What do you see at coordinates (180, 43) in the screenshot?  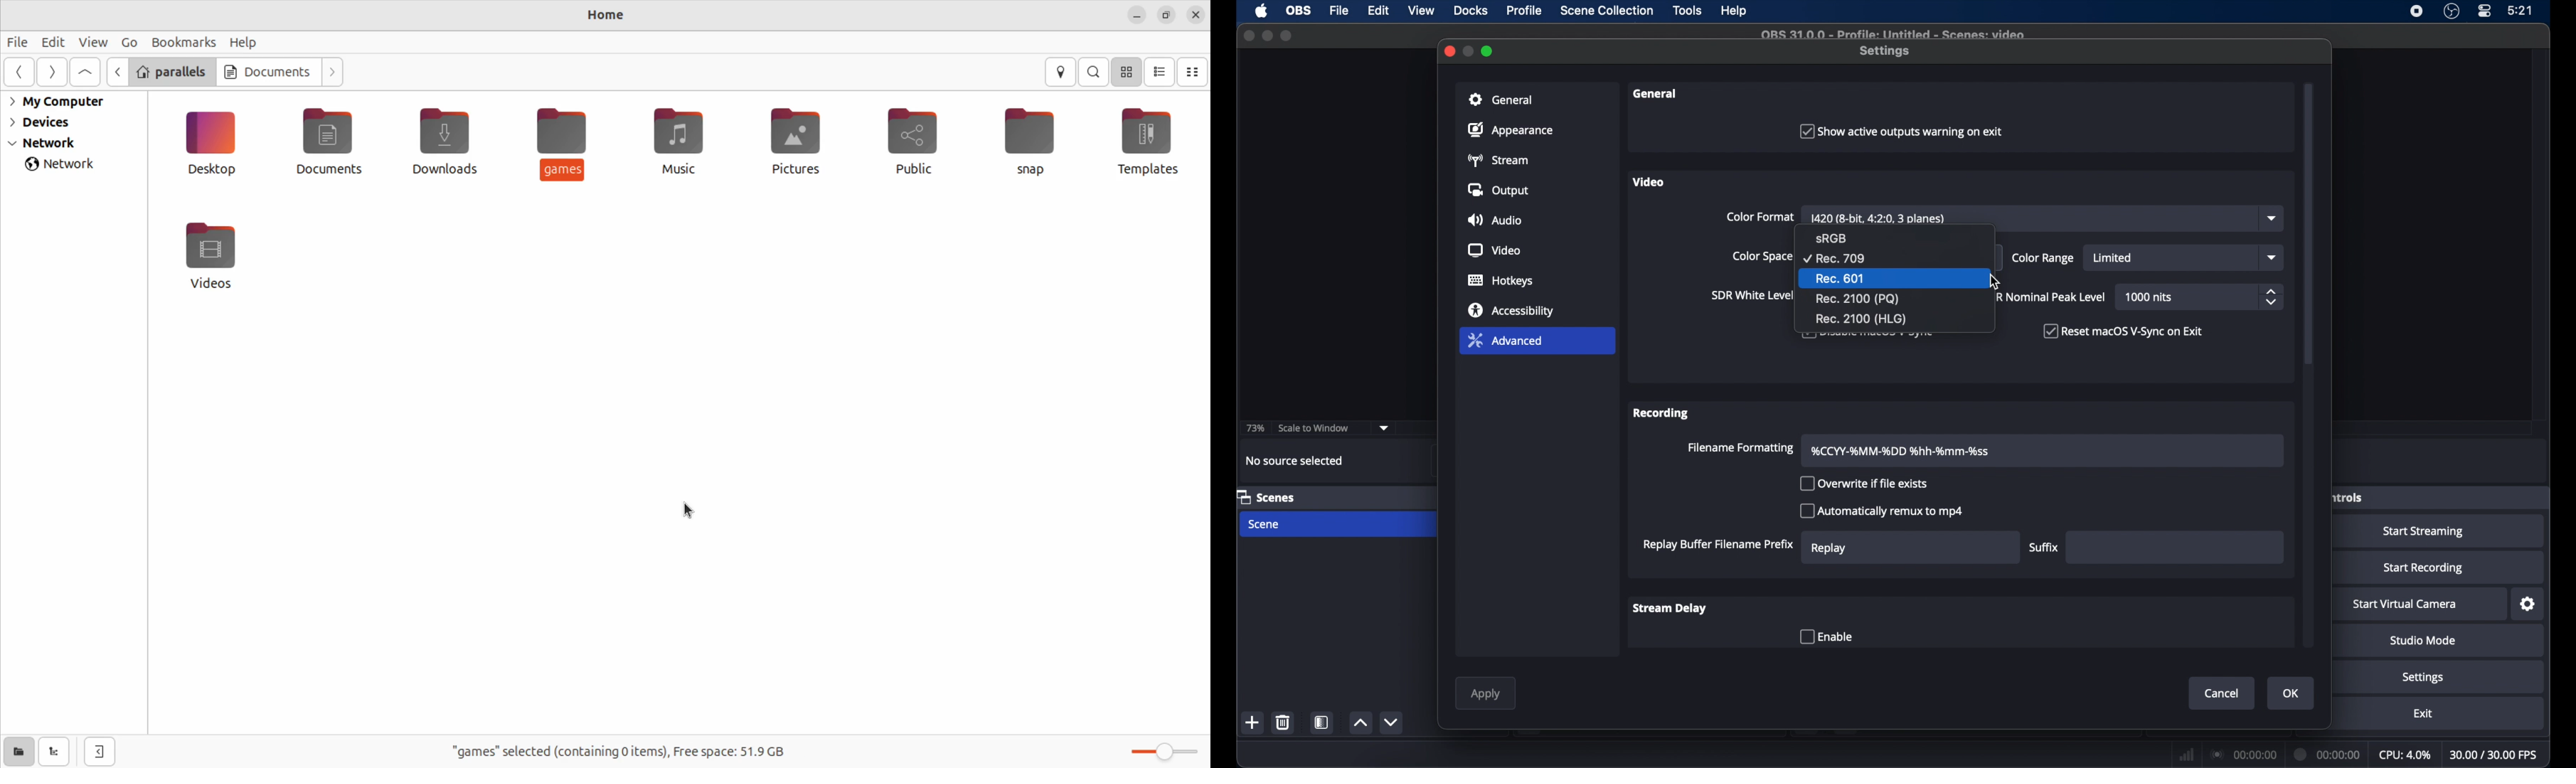 I see `book marks` at bounding box center [180, 43].